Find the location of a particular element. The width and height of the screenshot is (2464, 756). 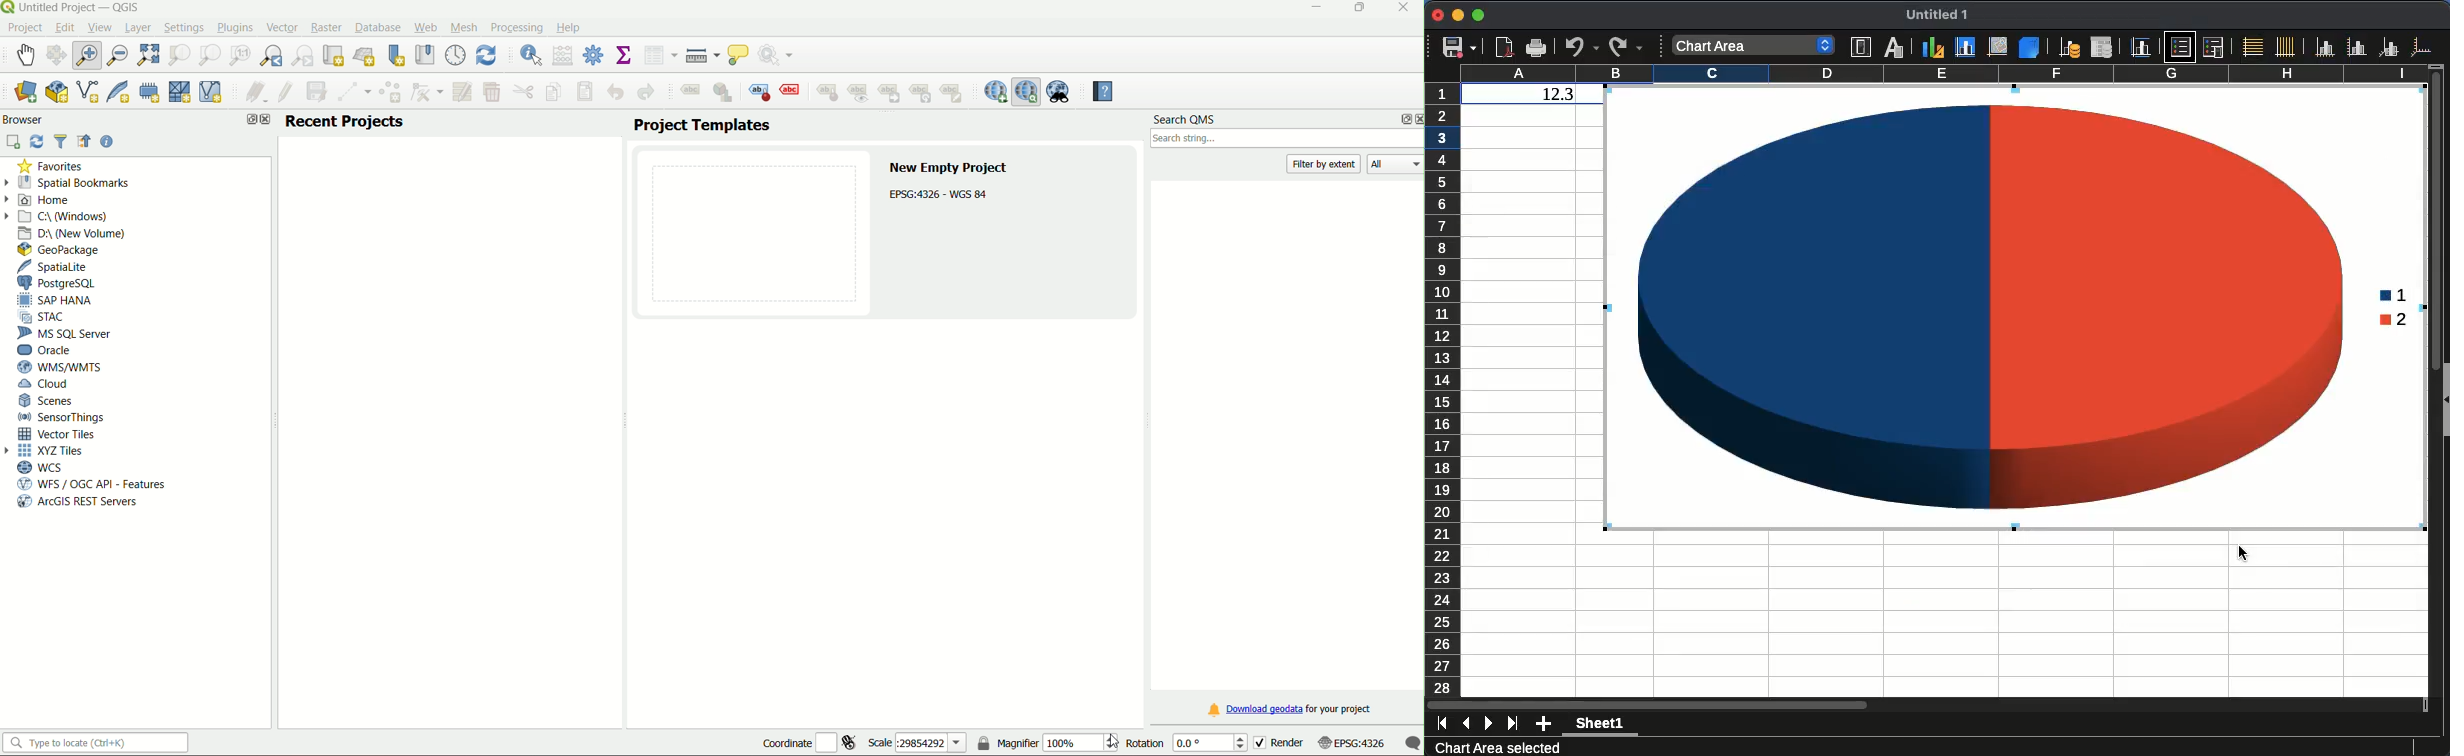

toolbox is located at coordinates (595, 56).